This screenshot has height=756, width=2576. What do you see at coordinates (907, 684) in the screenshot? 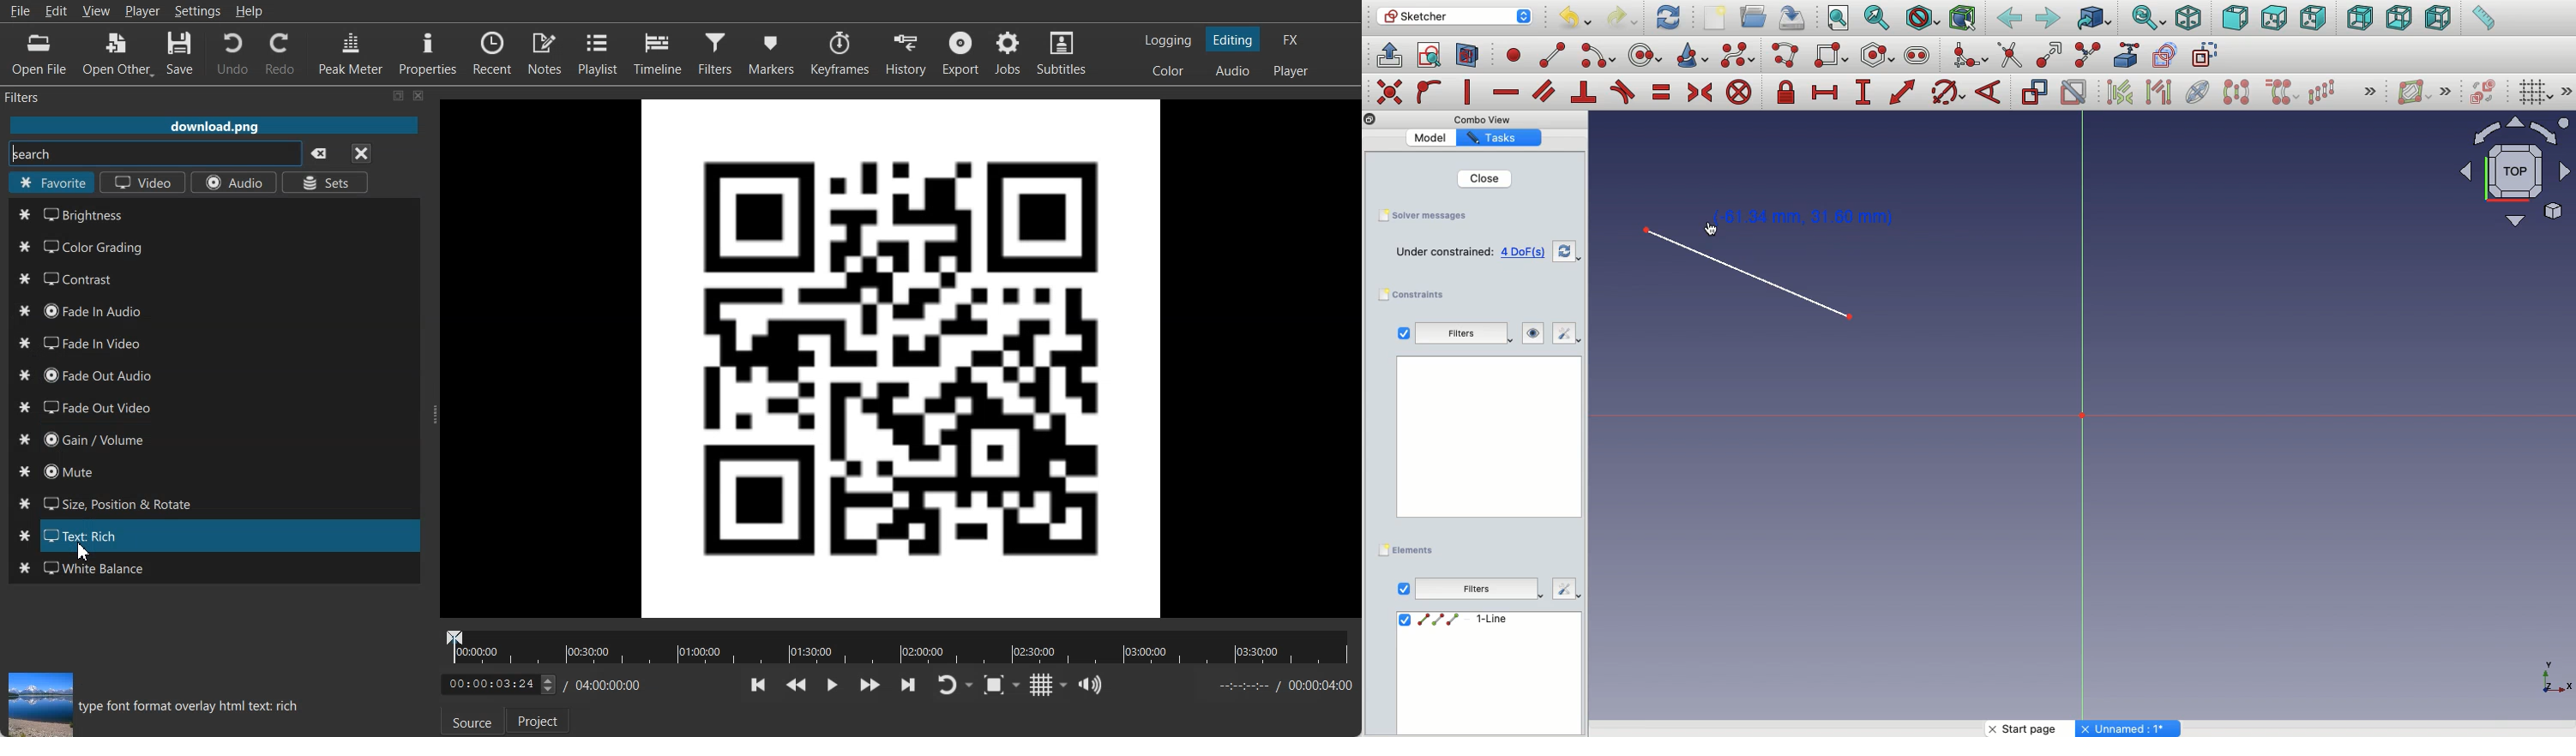
I see `Skip to the next point` at bounding box center [907, 684].